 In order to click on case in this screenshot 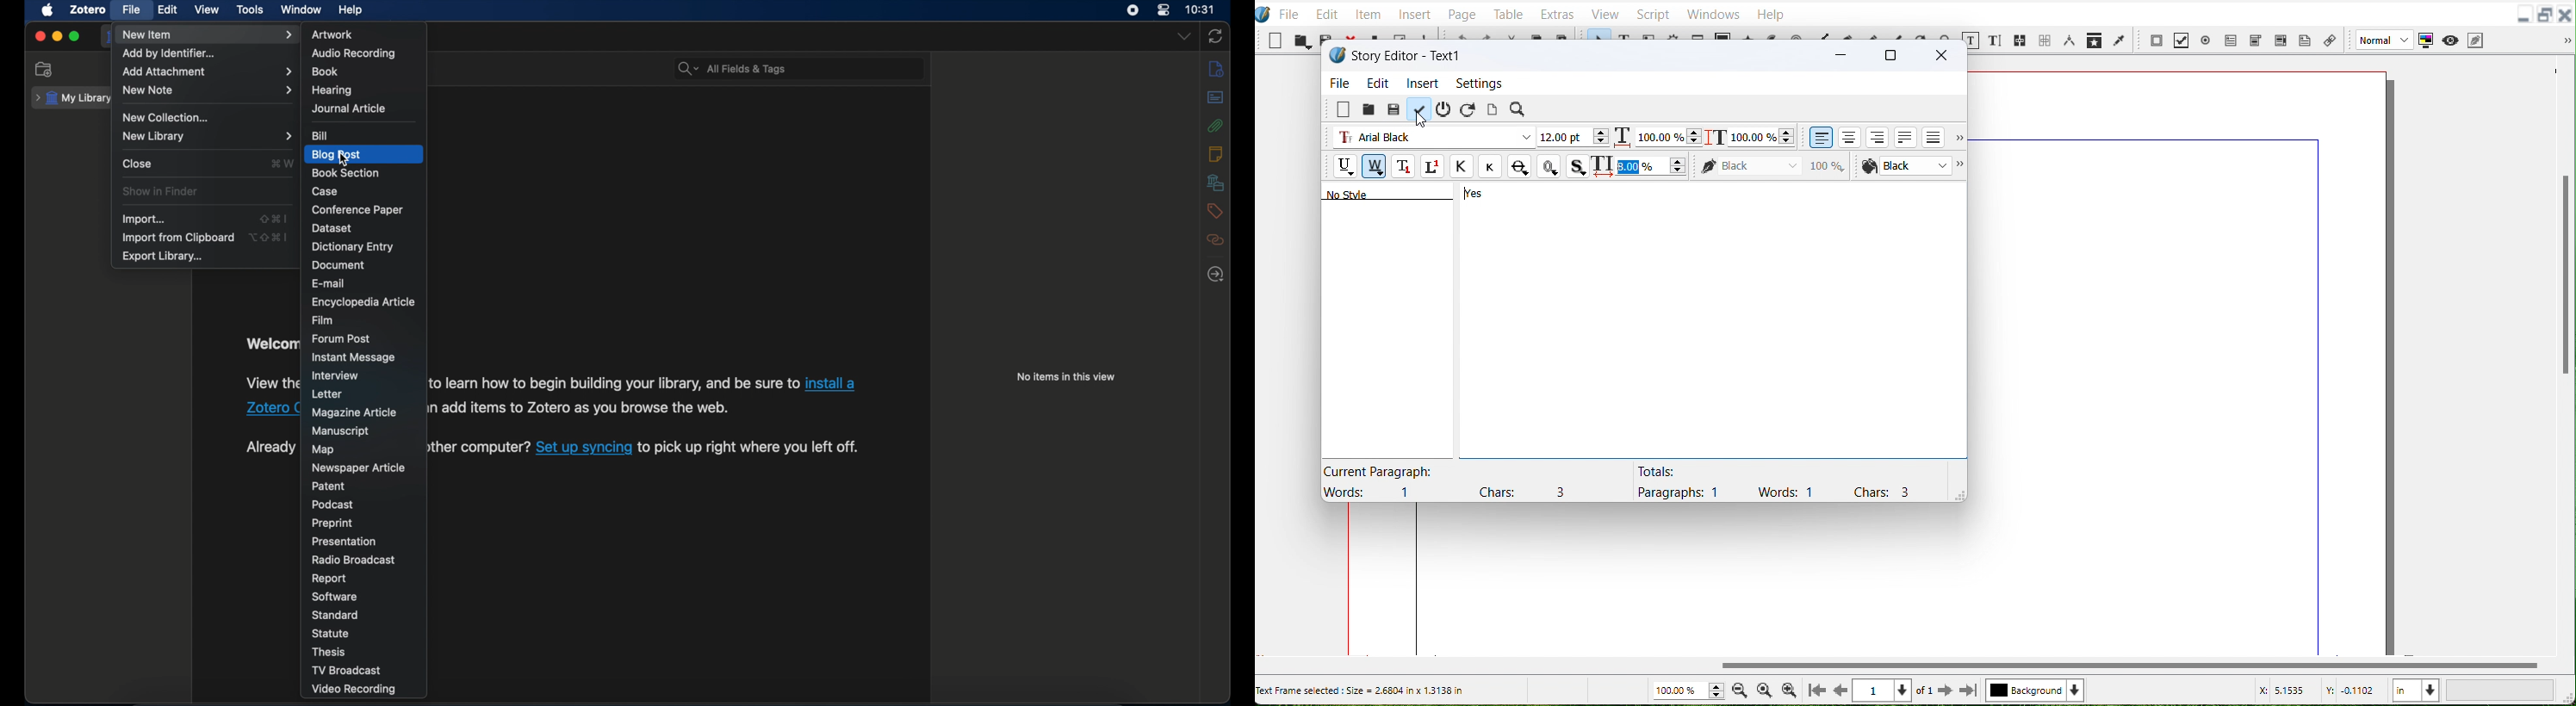, I will do `click(326, 192)`.